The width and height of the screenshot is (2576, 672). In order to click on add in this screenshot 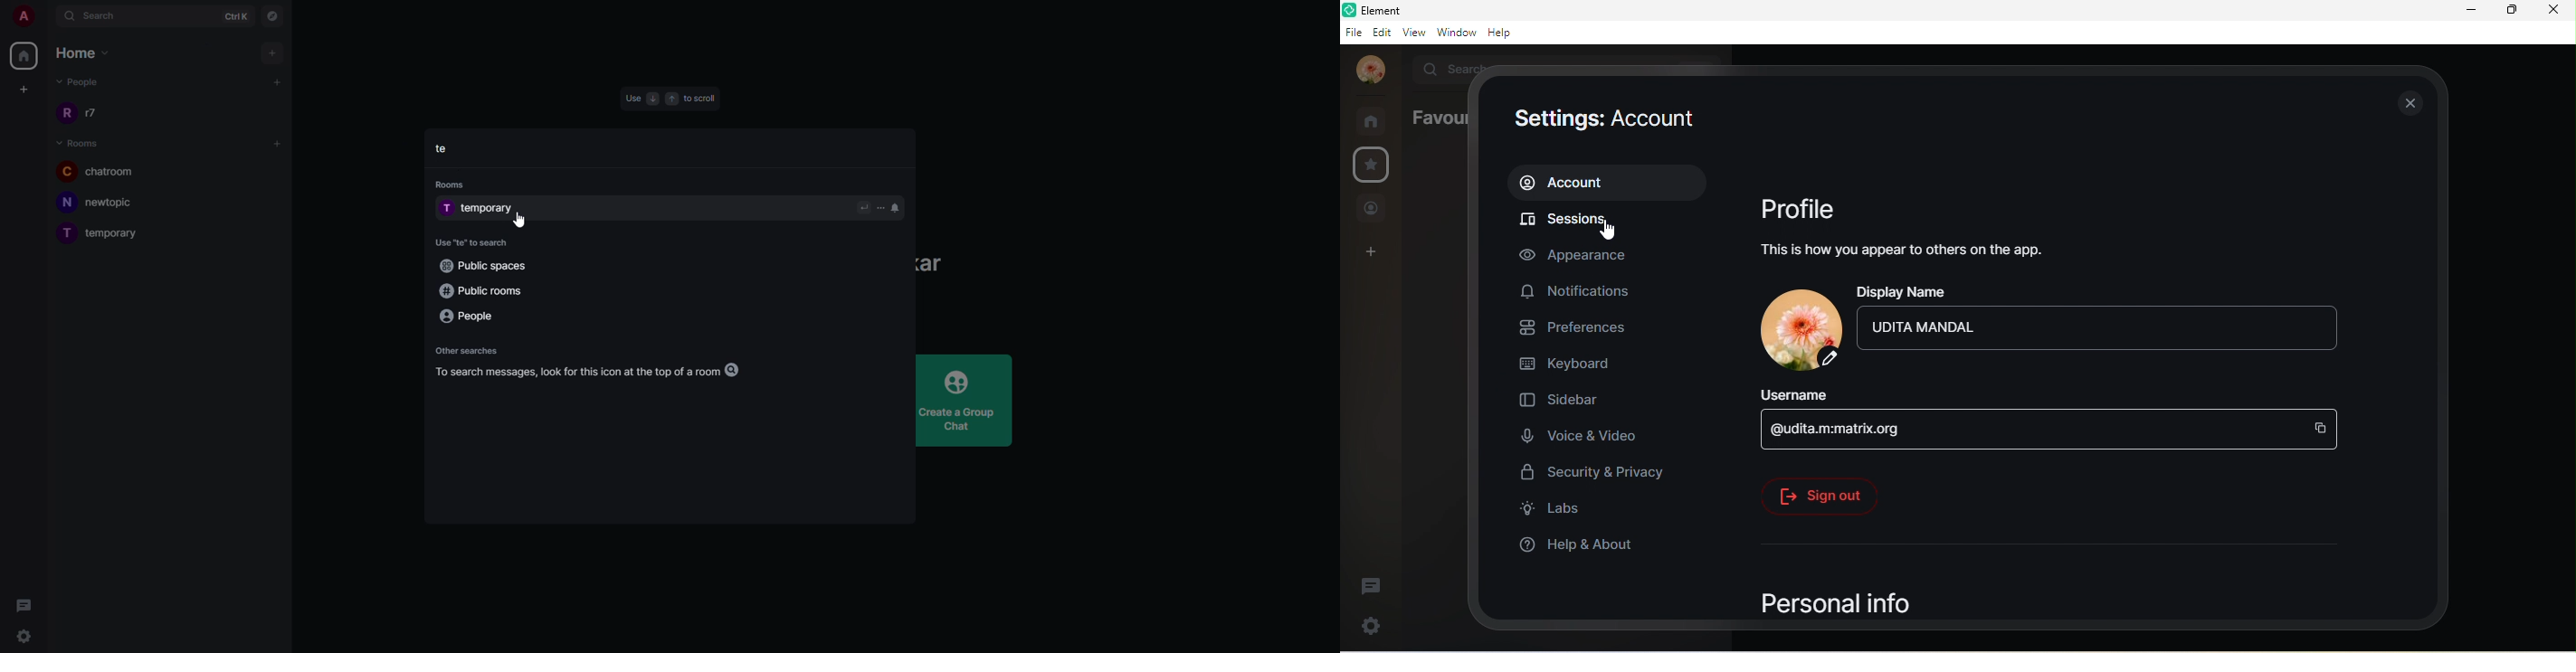, I will do `click(274, 52)`.